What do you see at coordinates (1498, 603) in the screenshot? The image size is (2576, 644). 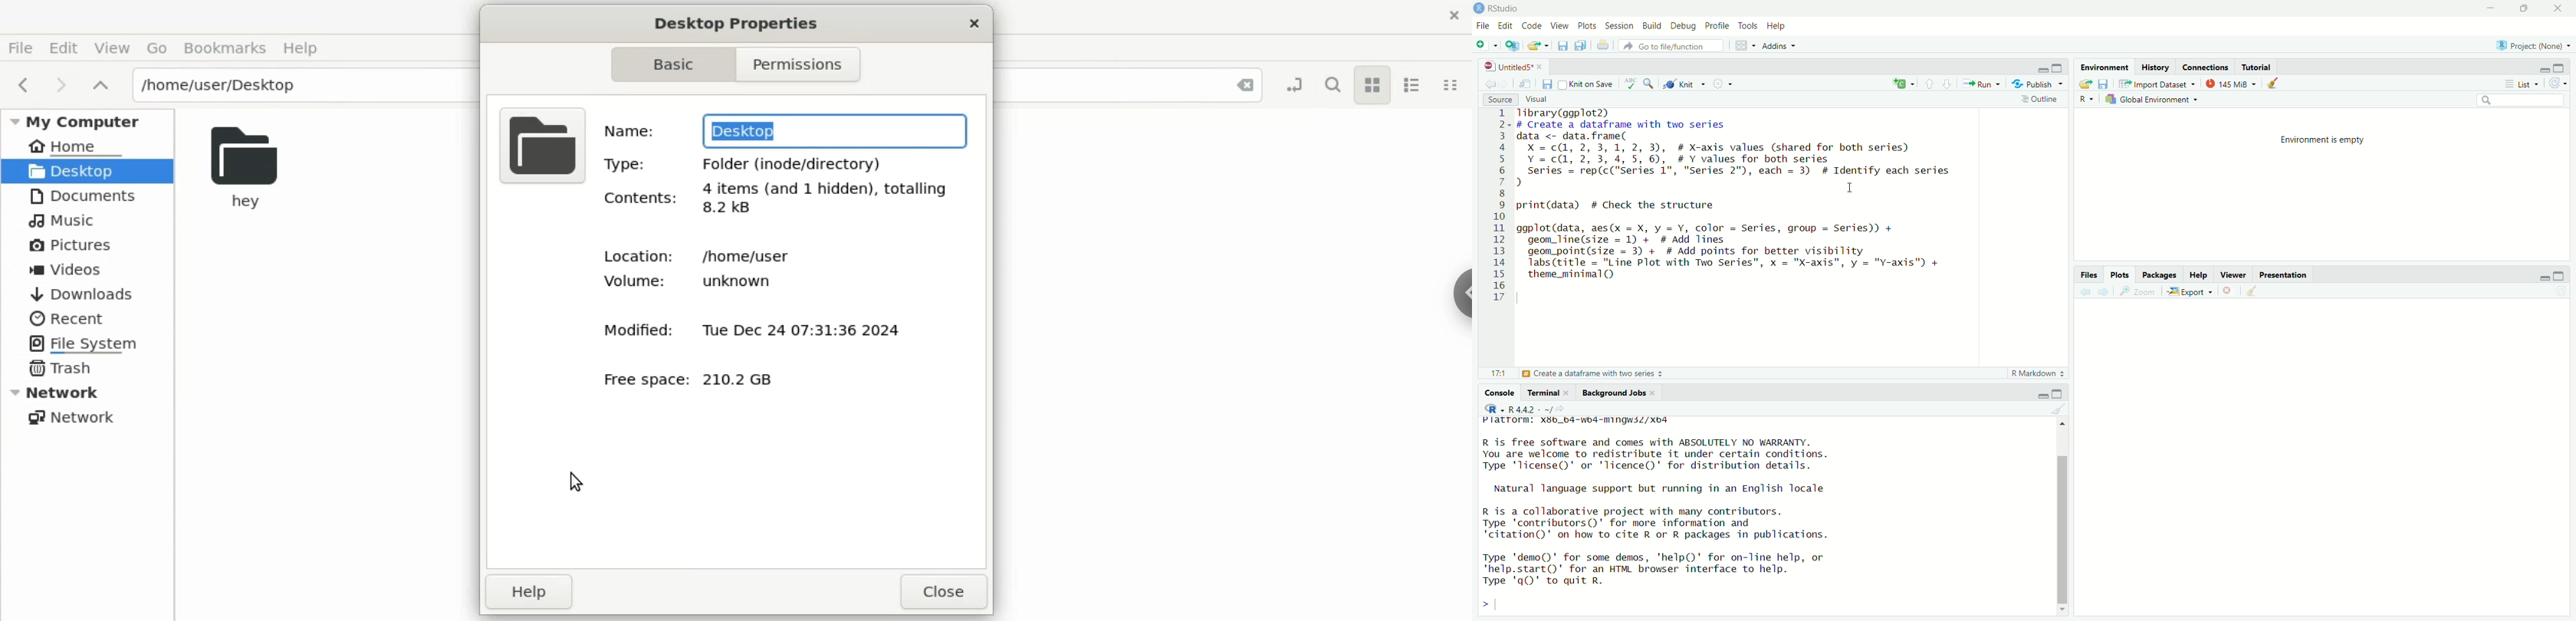 I see `input cursor` at bounding box center [1498, 603].